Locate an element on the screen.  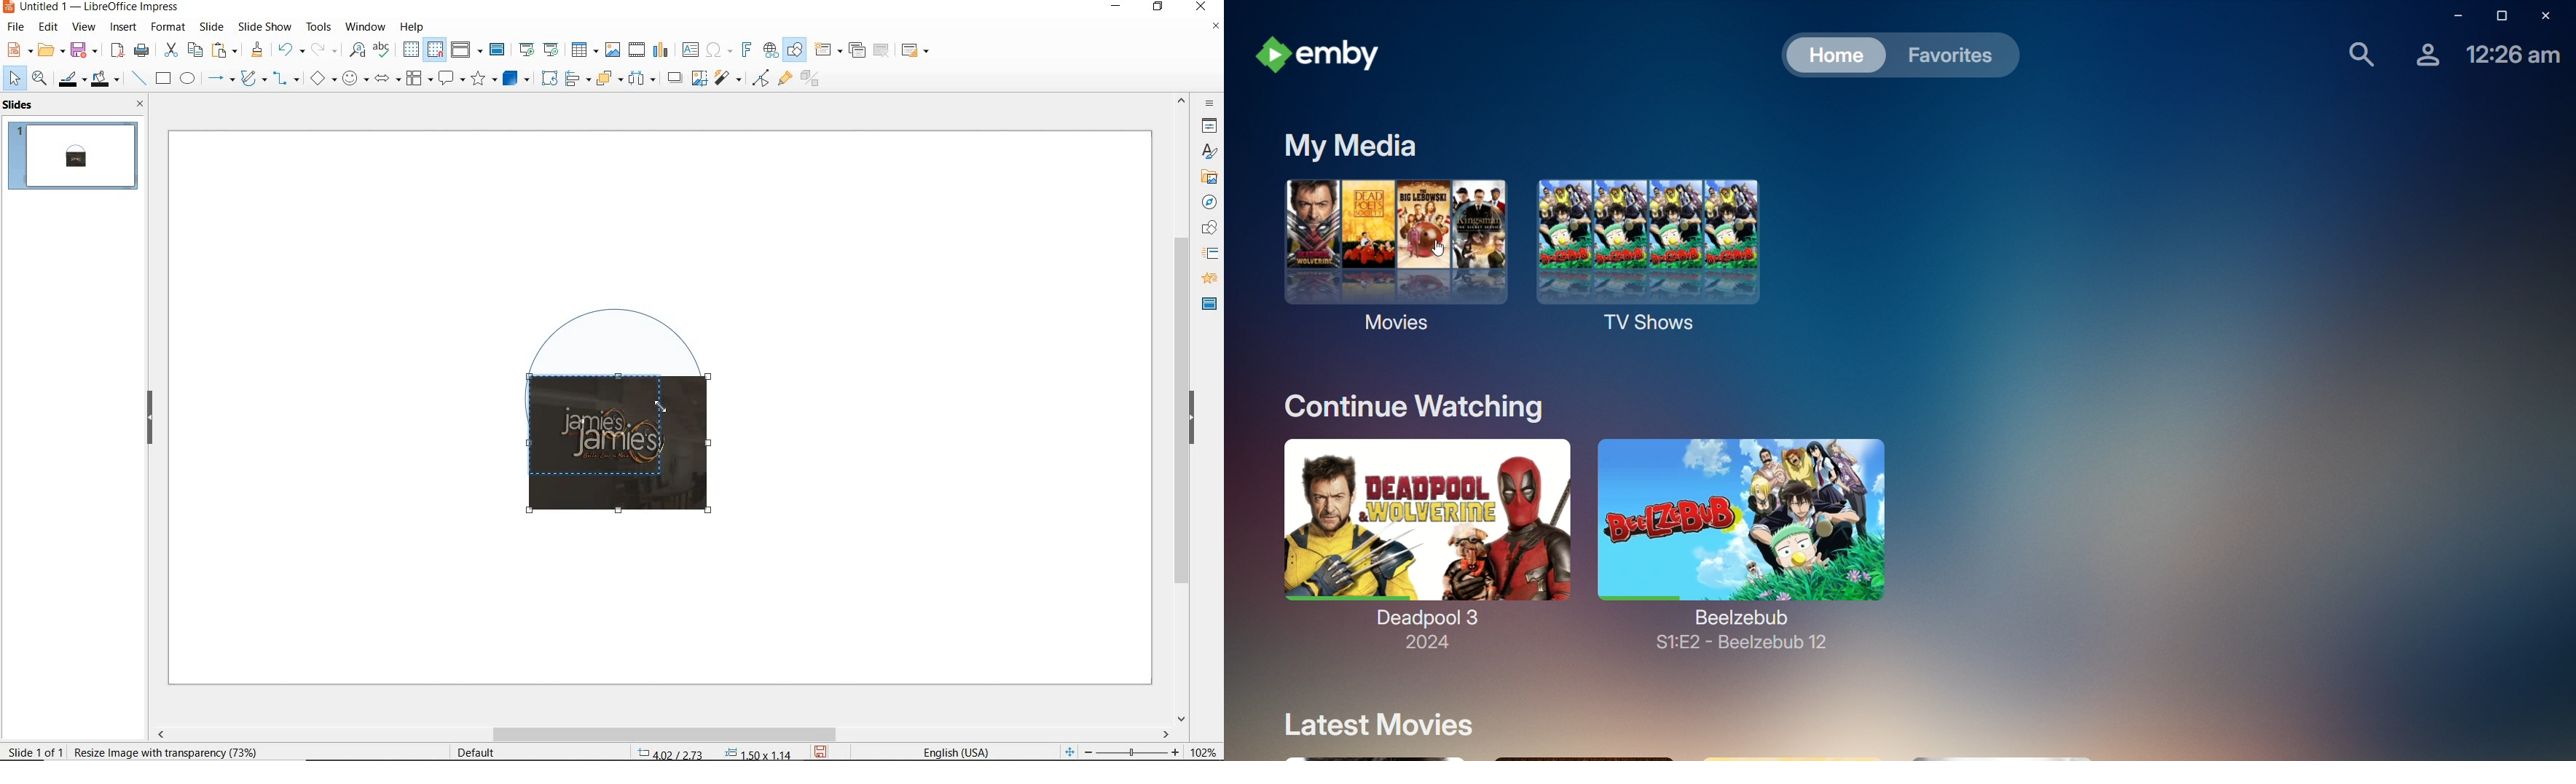
toggle extrusion is located at coordinates (814, 80).